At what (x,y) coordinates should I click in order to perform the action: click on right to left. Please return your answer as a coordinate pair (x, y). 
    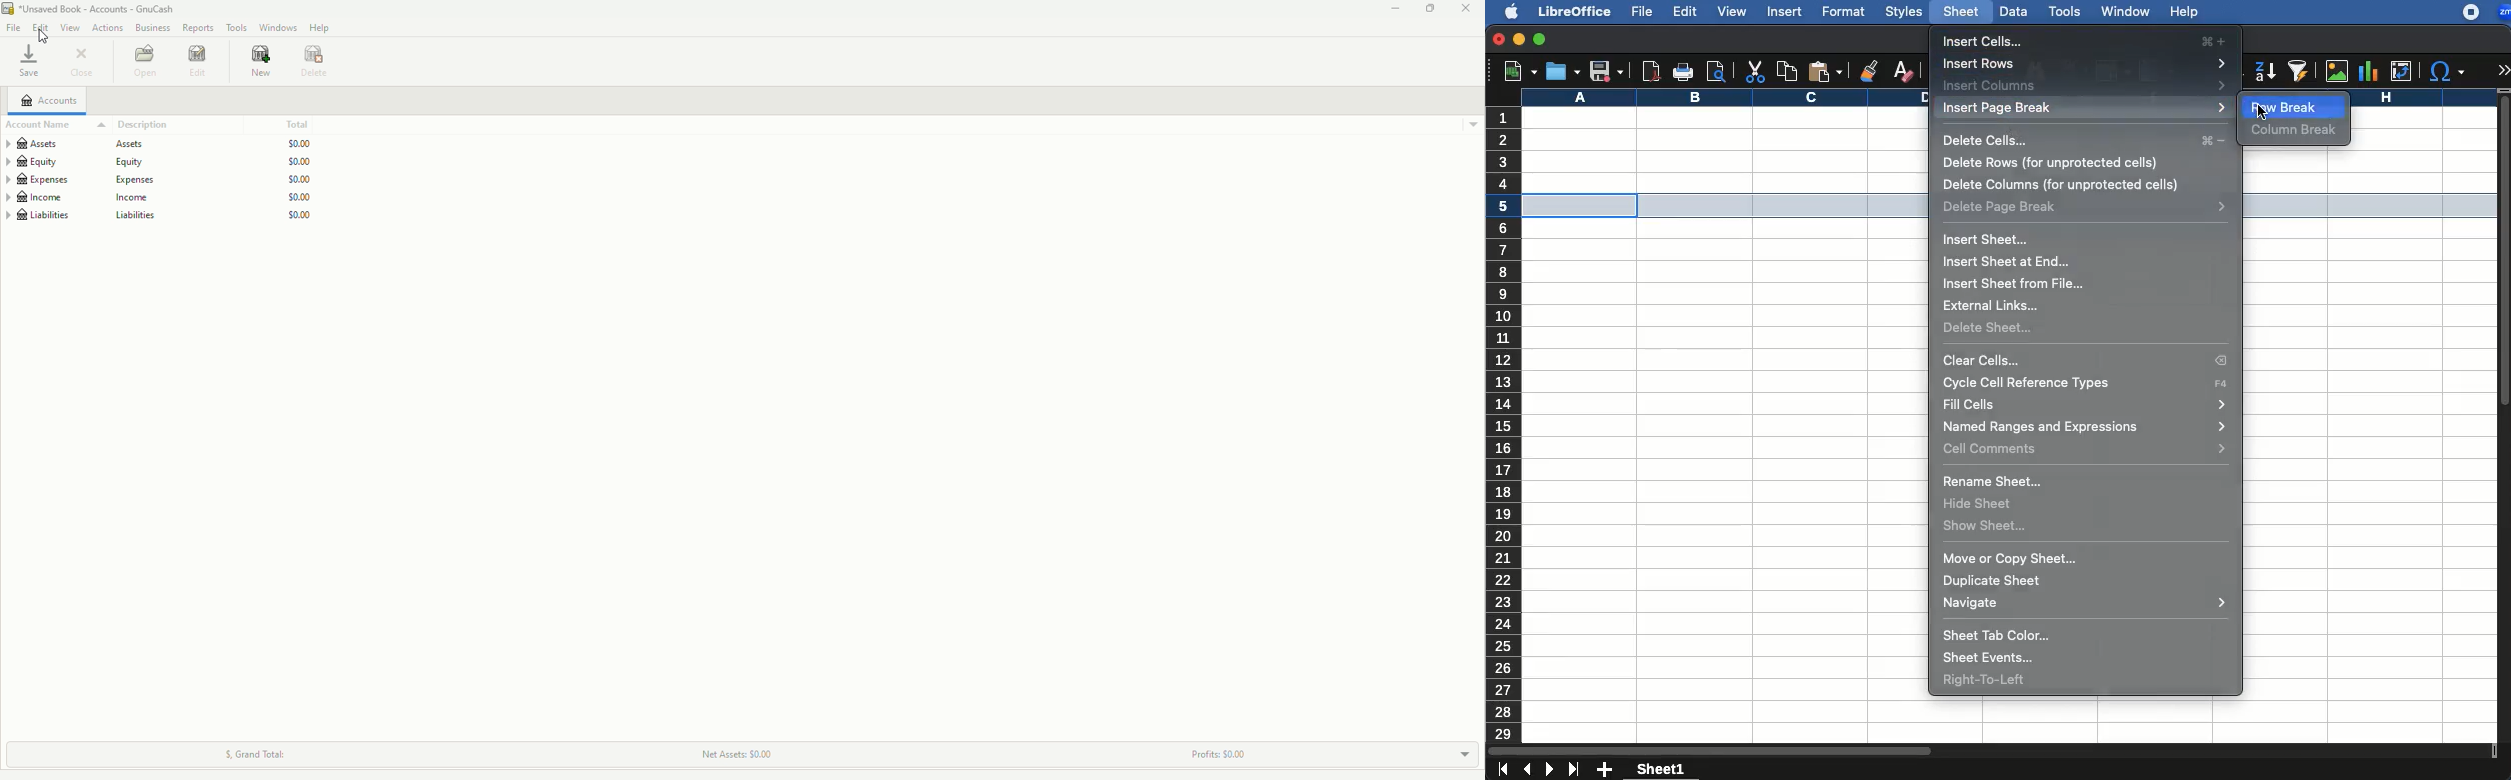
    Looking at the image, I should click on (1985, 681).